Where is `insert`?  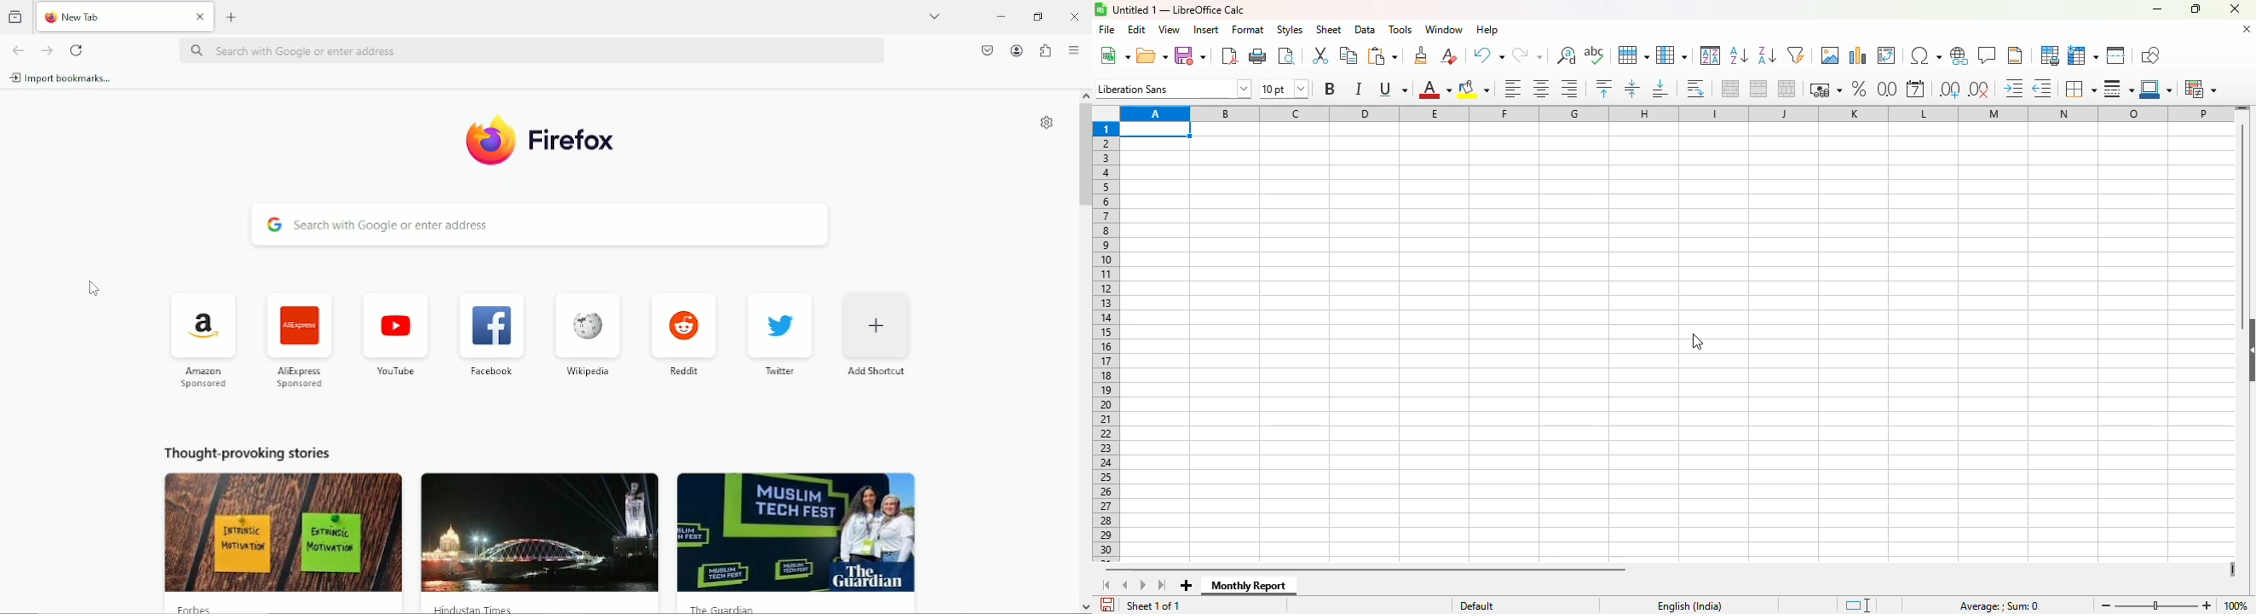
insert is located at coordinates (1205, 30).